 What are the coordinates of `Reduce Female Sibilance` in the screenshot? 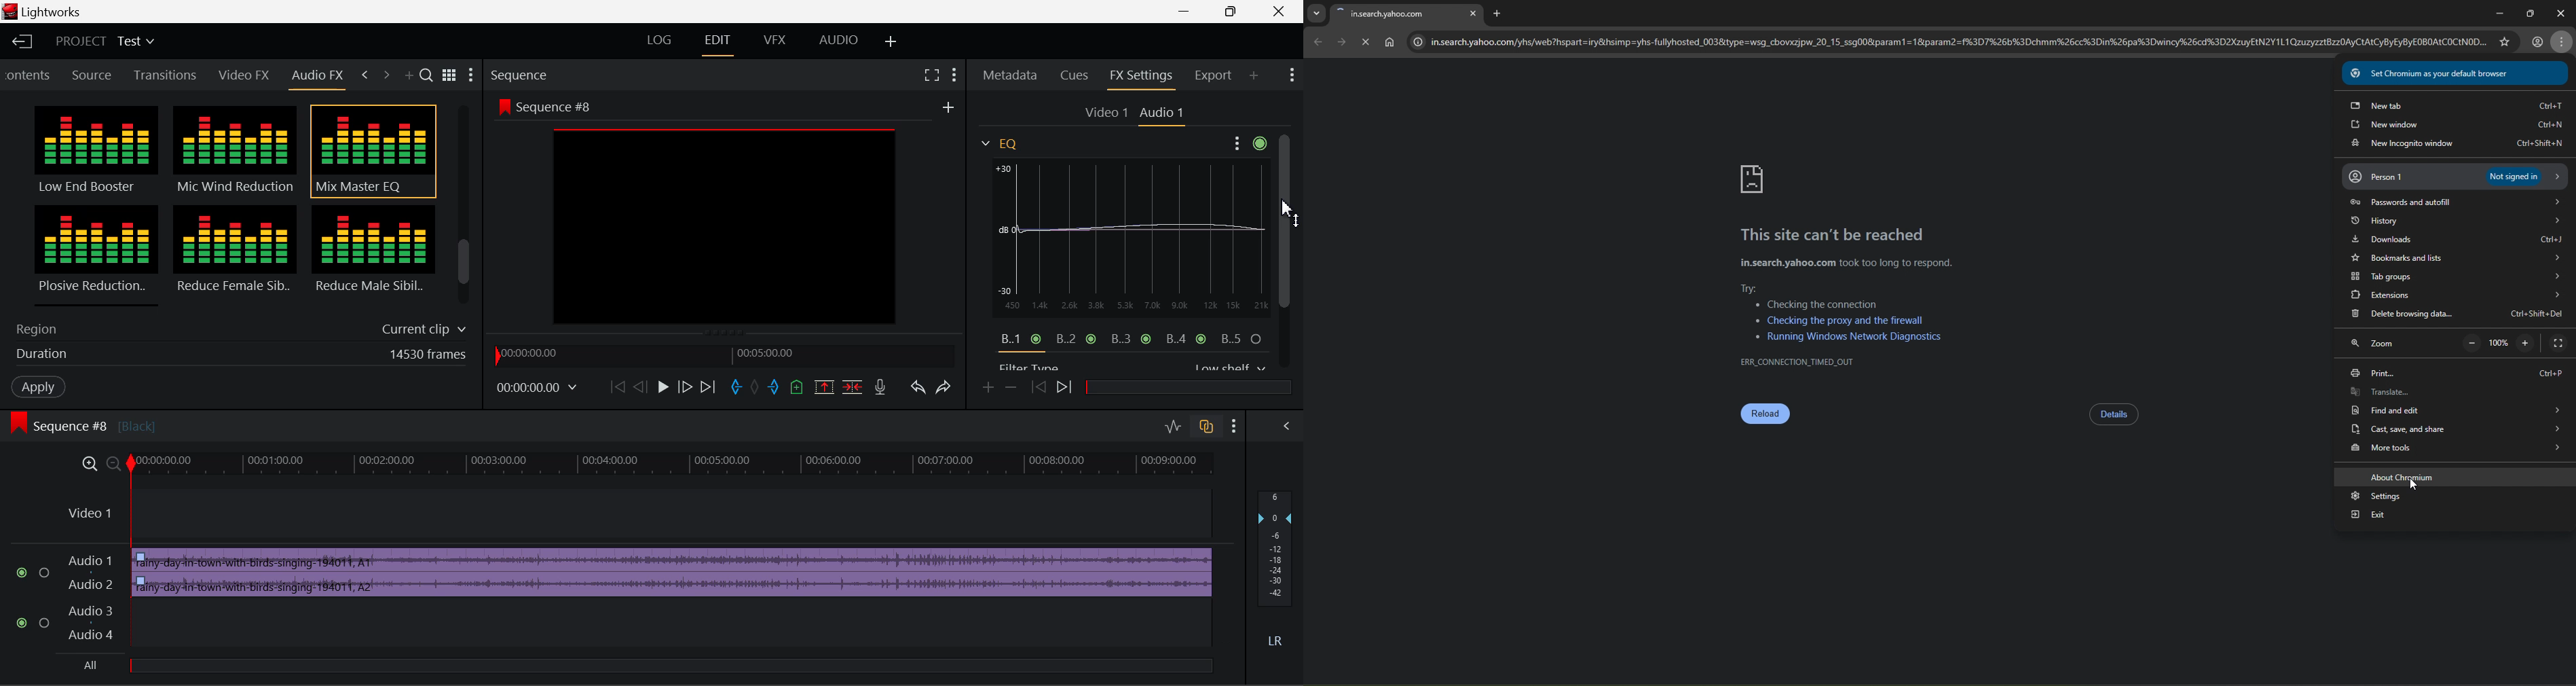 It's located at (236, 255).